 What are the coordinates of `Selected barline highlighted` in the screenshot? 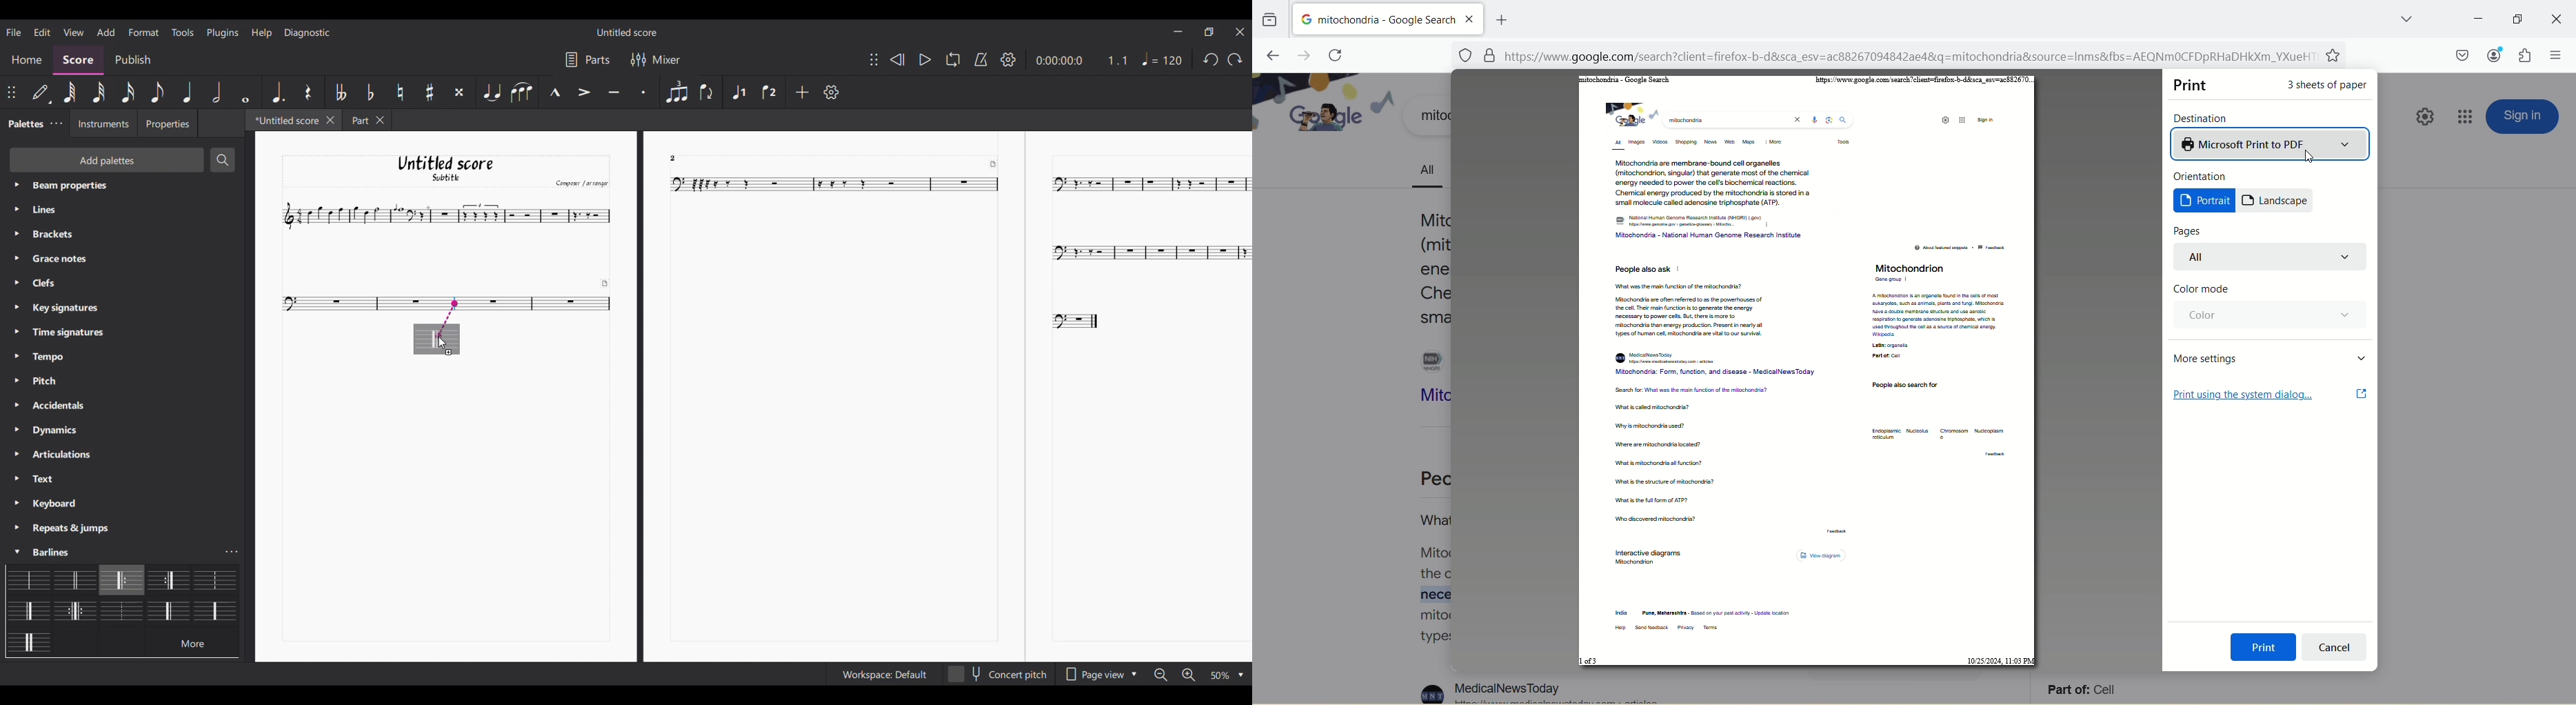 It's located at (121, 580).